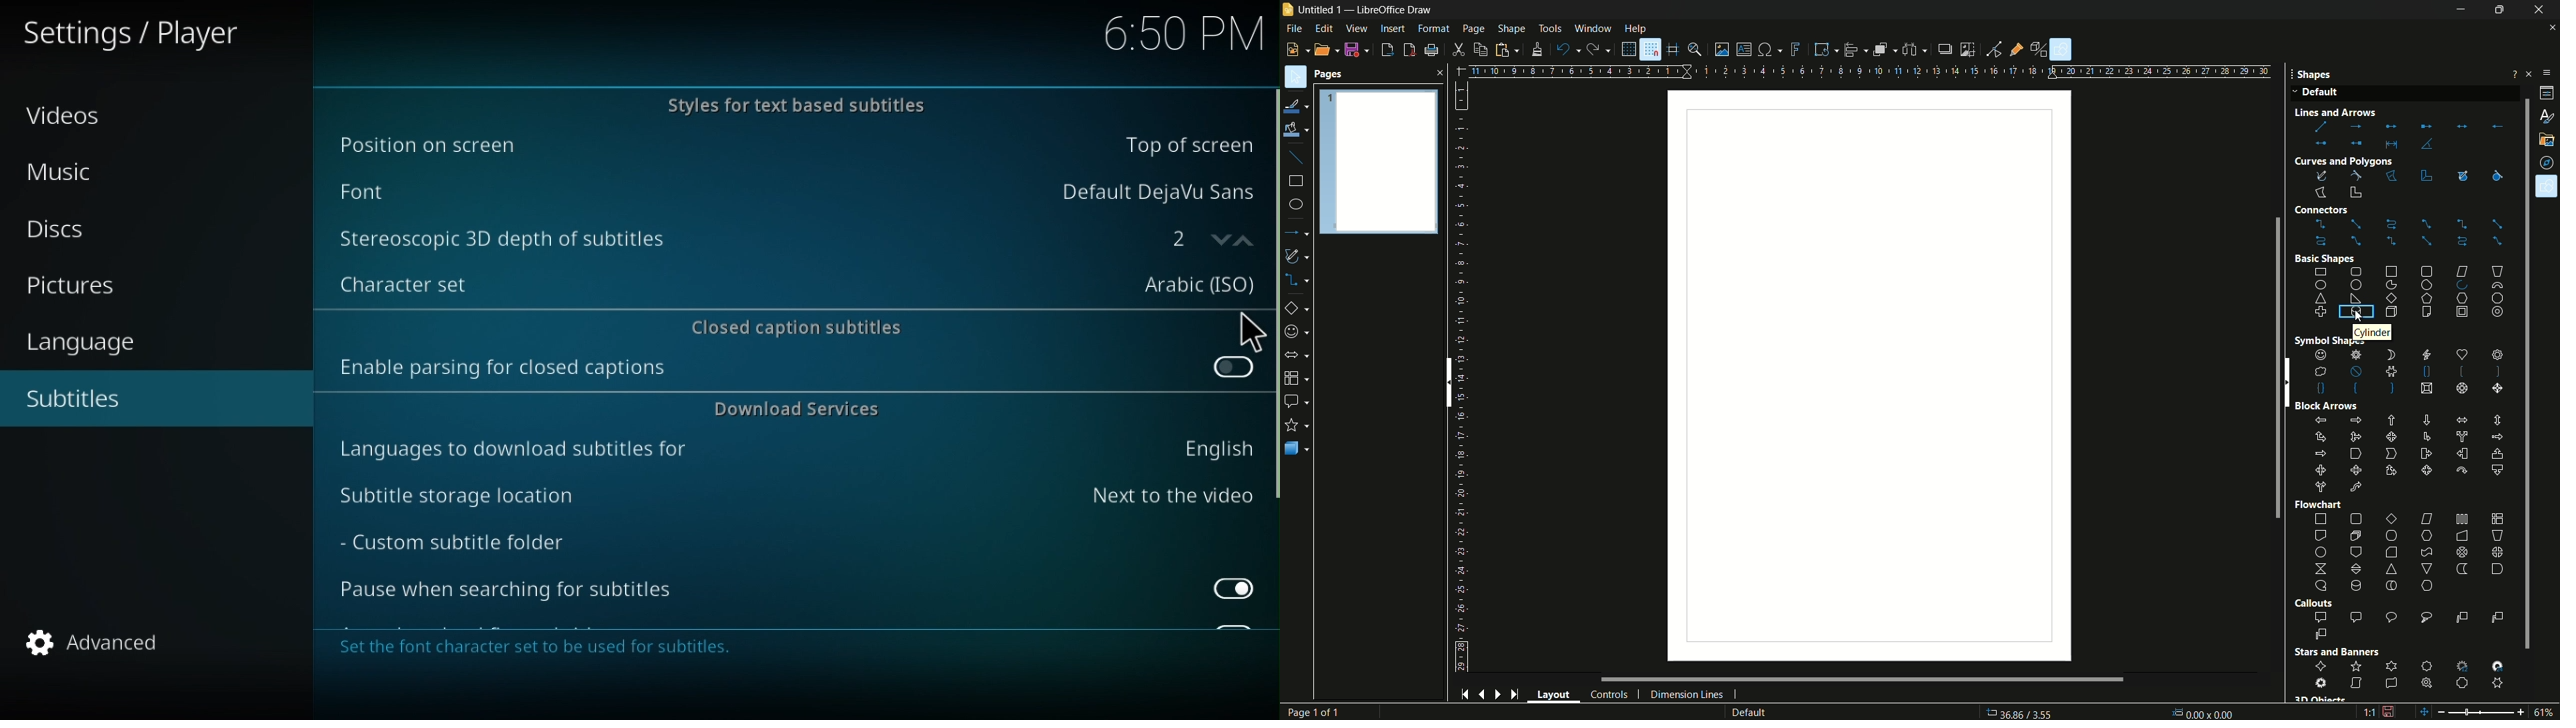  Describe the element at coordinates (2325, 257) in the screenshot. I see `Basic shape` at that location.